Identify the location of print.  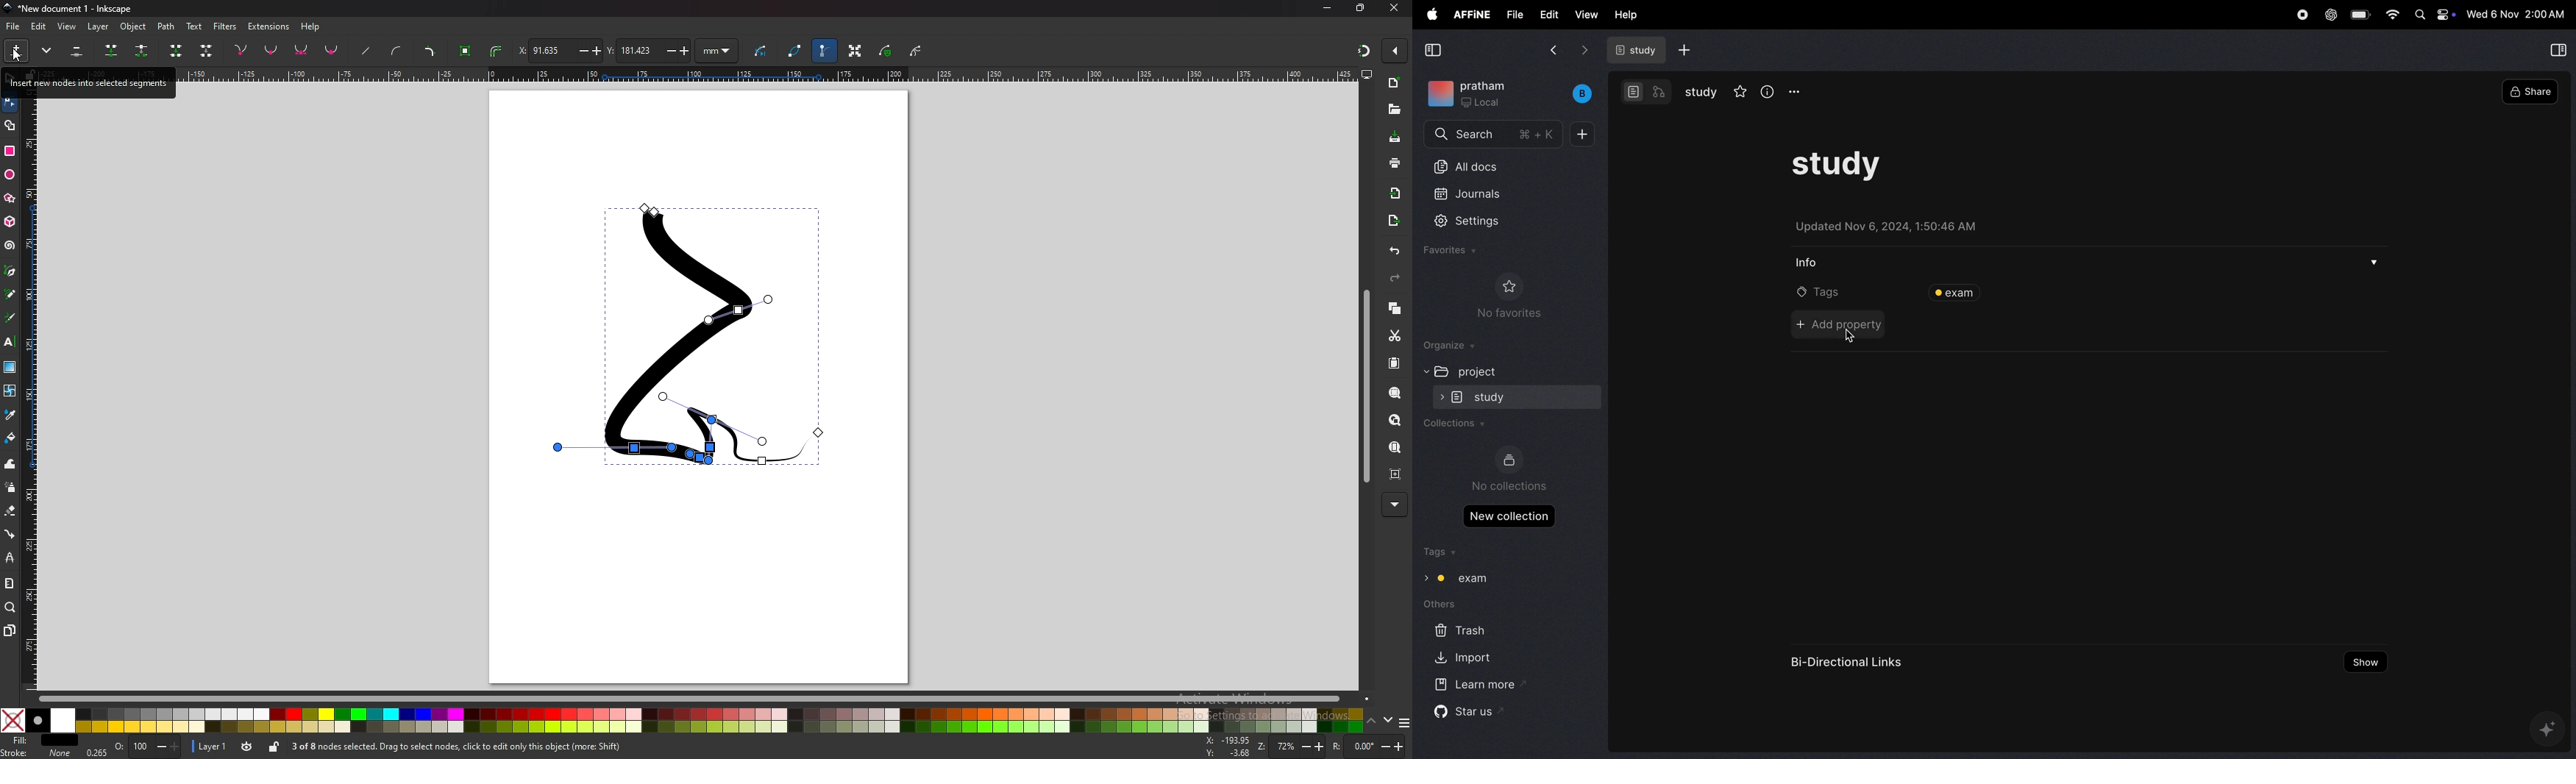
(1395, 164).